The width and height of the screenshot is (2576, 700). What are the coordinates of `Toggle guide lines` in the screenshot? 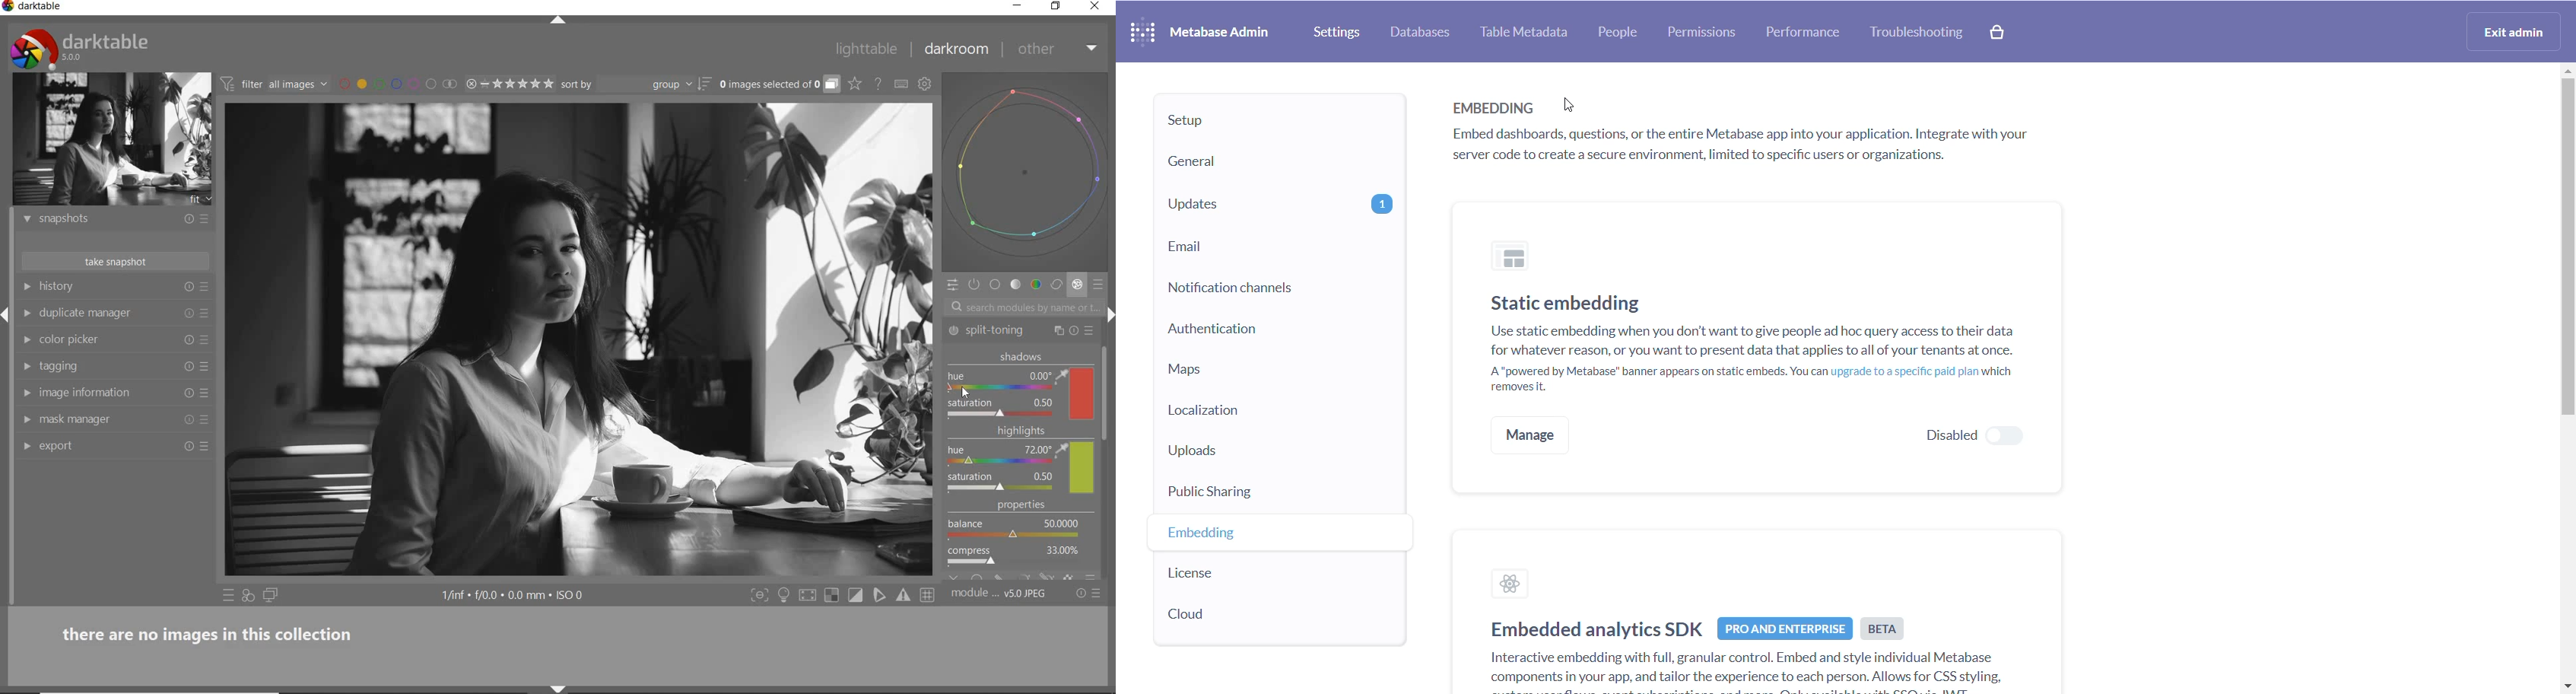 It's located at (929, 594).